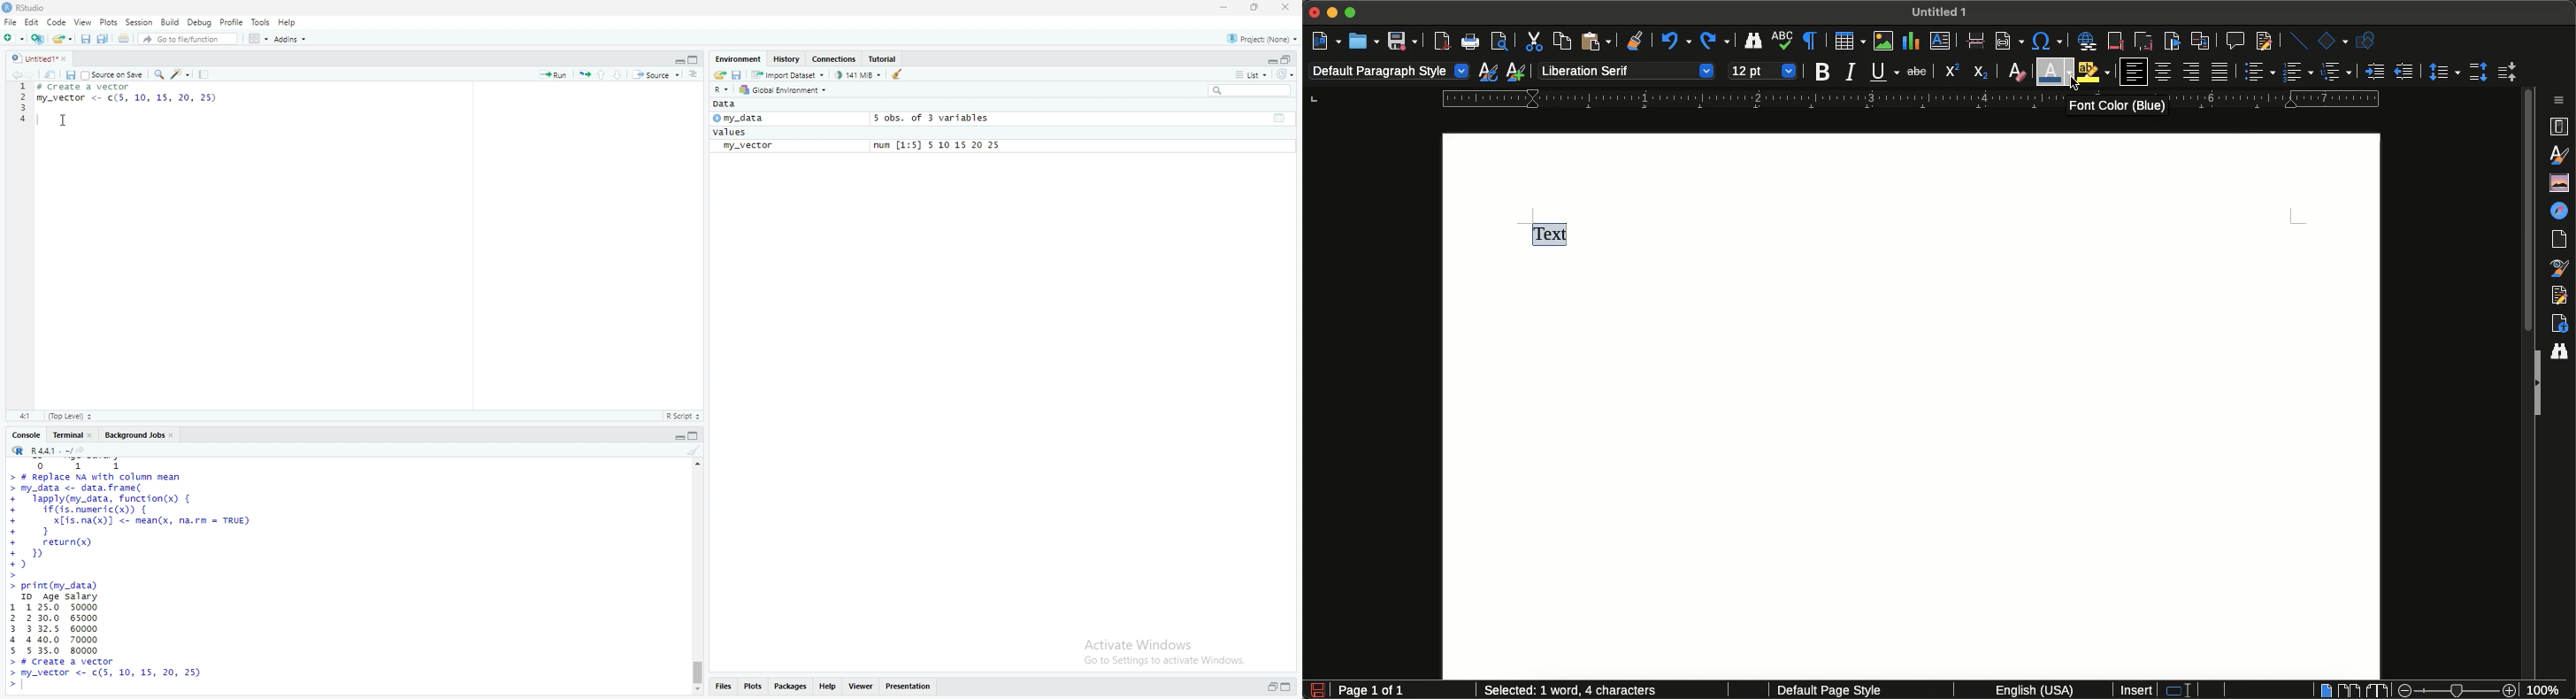 The width and height of the screenshot is (2576, 700). Describe the element at coordinates (56, 22) in the screenshot. I see `code` at that location.